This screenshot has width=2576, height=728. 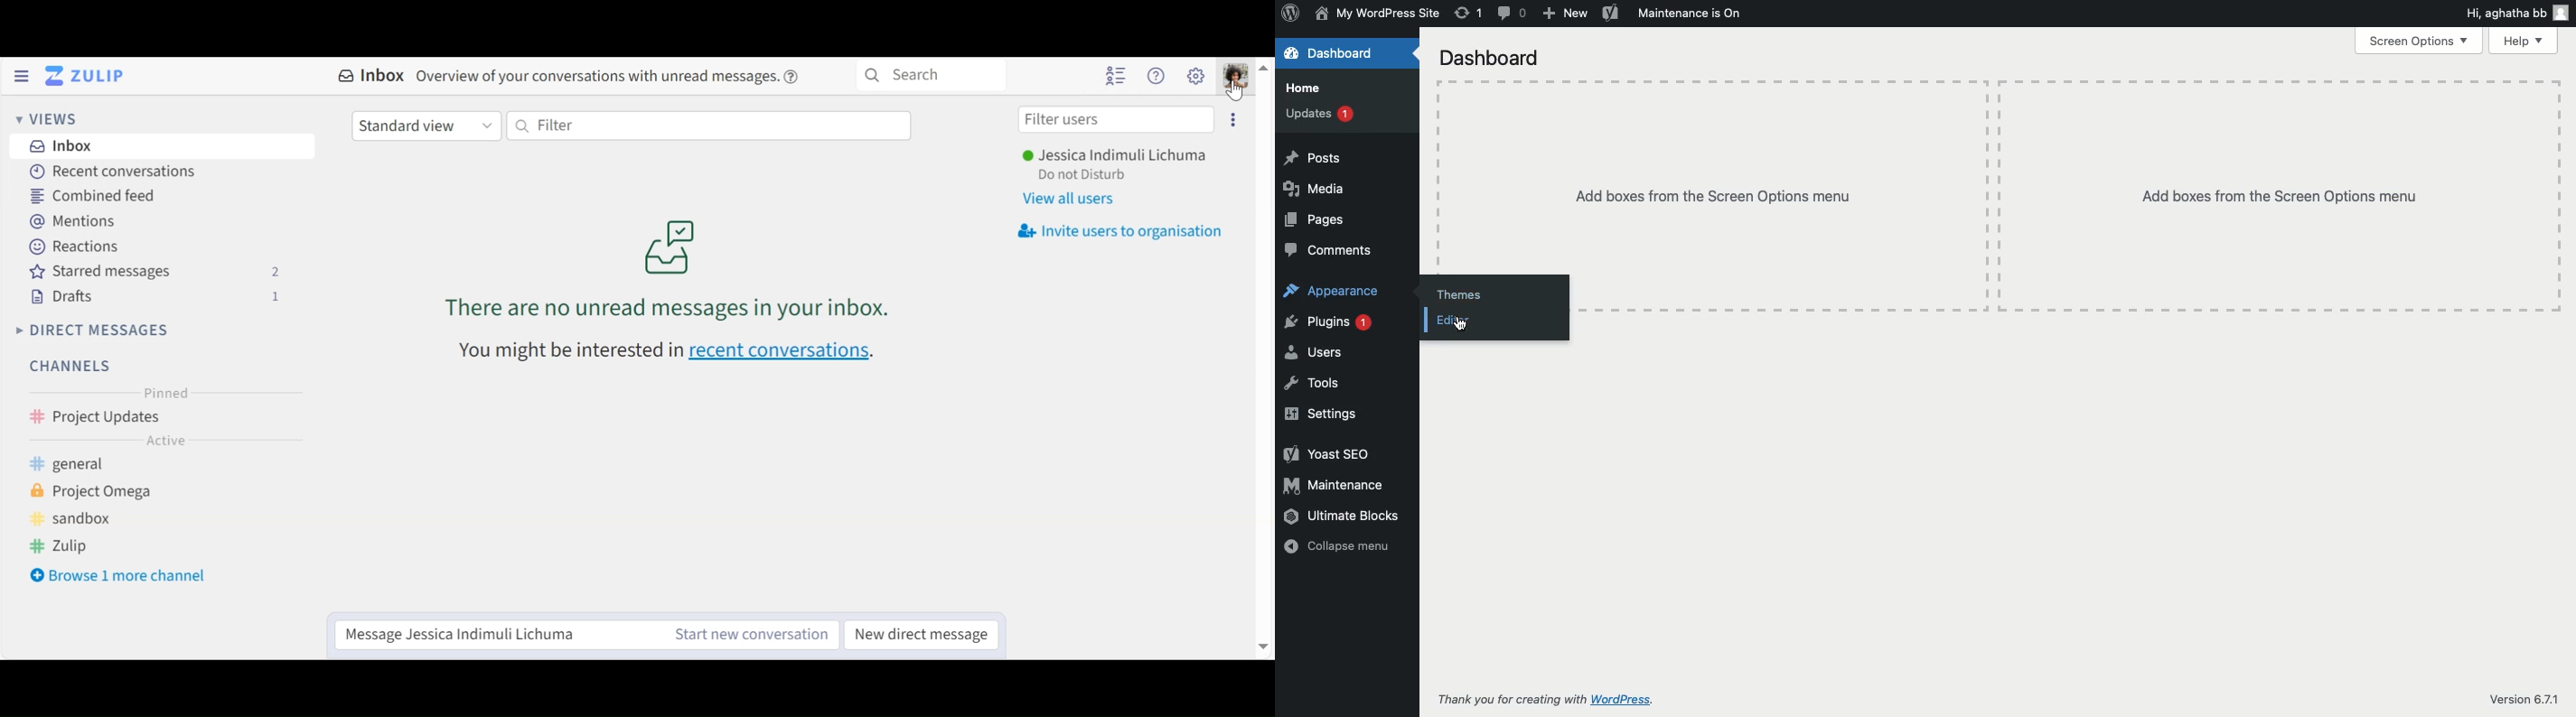 What do you see at coordinates (1491, 60) in the screenshot?
I see `Dashboard` at bounding box center [1491, 60].